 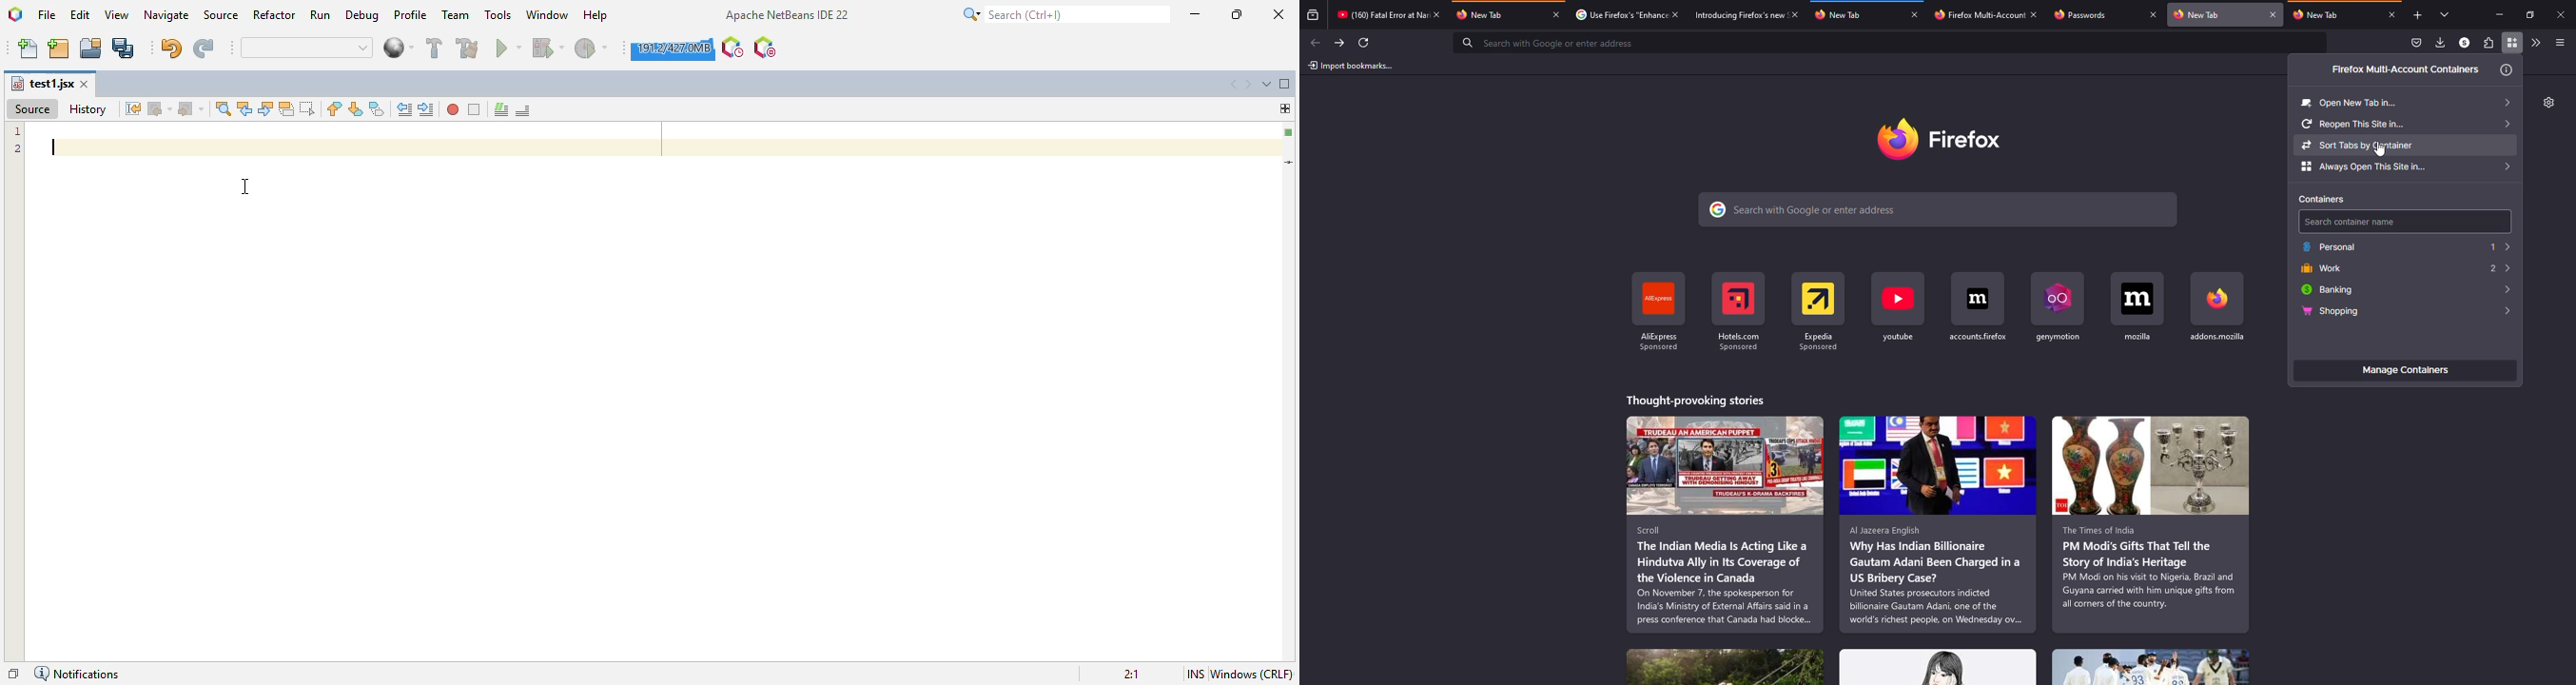 What do you see at coordinates (2093, 15) in the screenshot?
I see `tab` at bounding box center [2093, 15].